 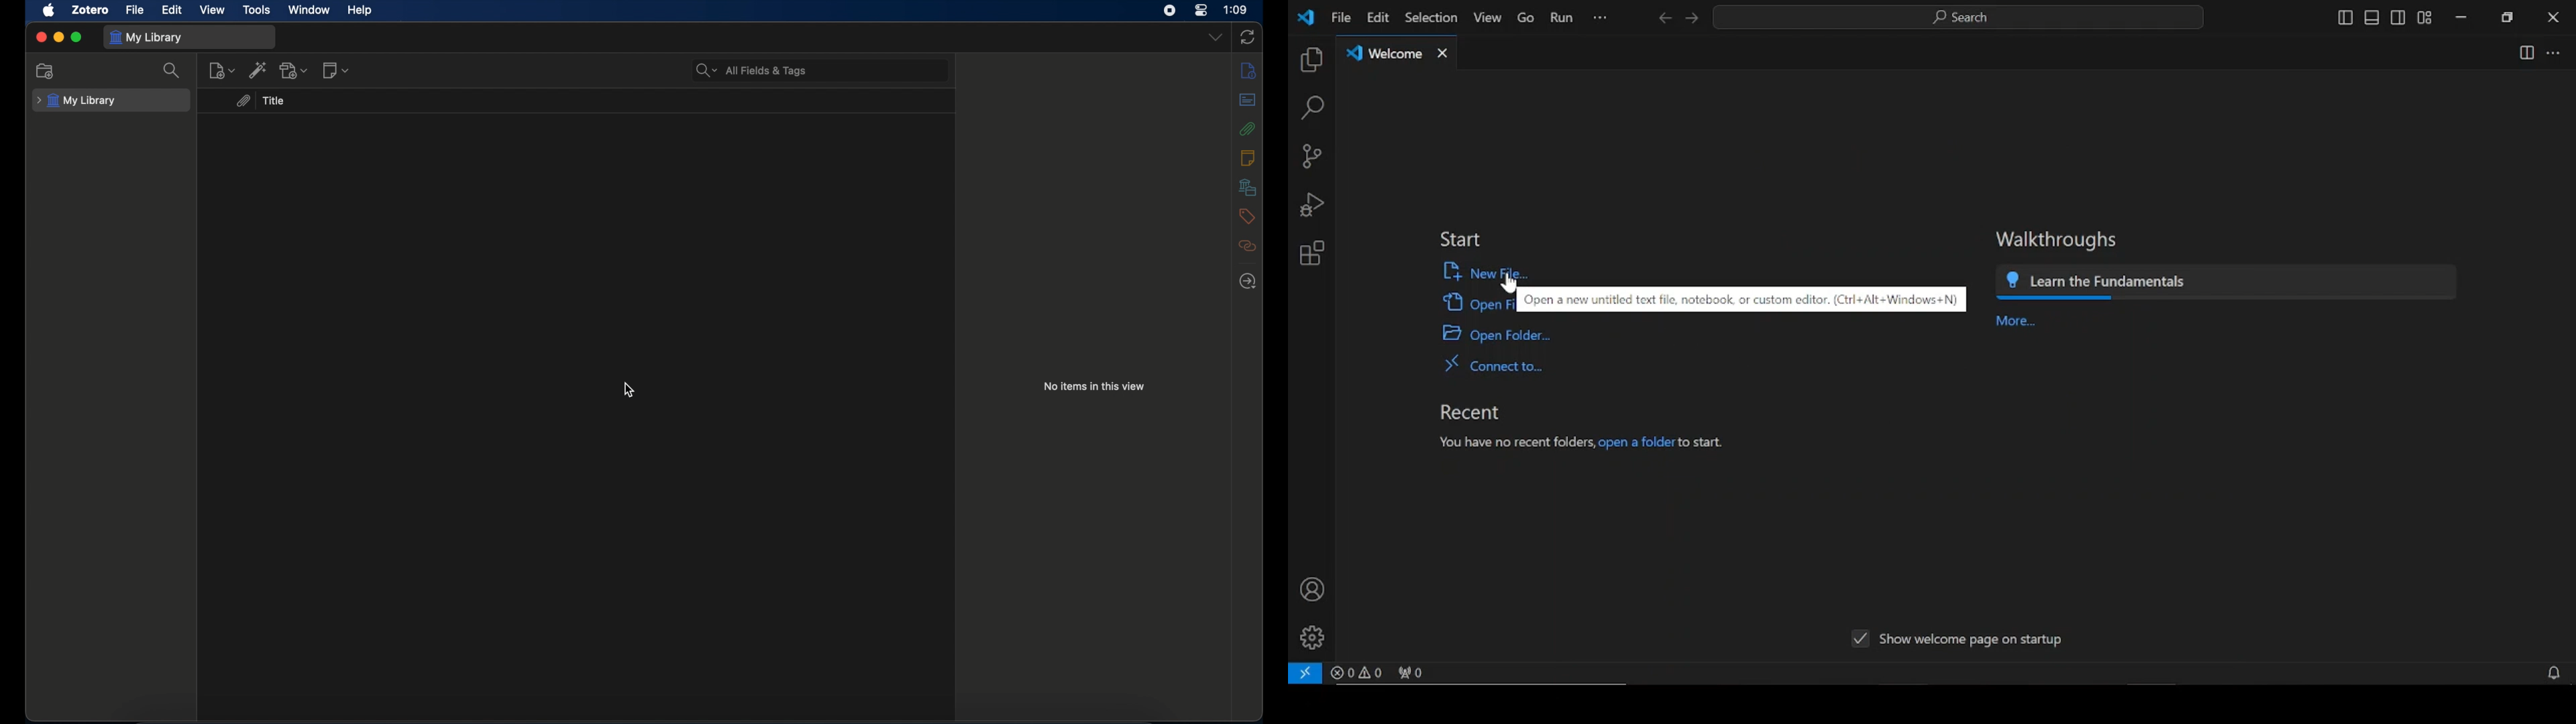 What do you see at coordinates (258, 10) in the screenshot?
I see `tools` at bounding box center [258, 10].